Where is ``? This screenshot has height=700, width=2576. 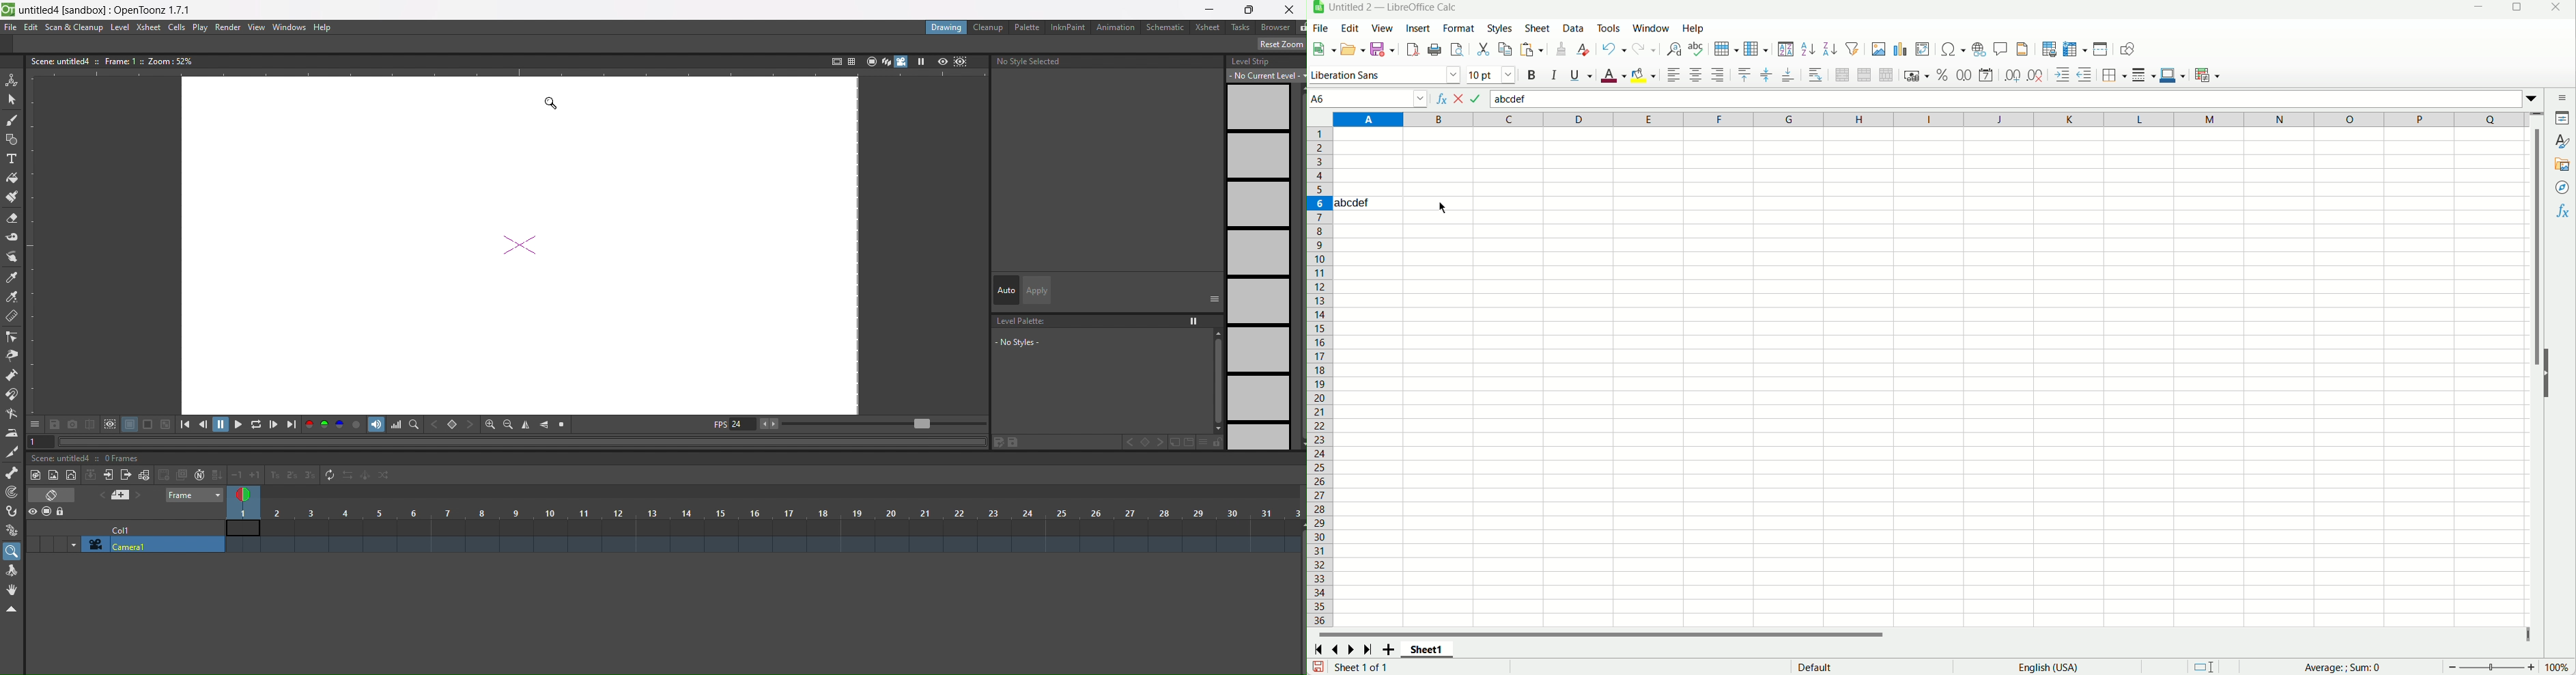  is located at coordinates (12, 277).